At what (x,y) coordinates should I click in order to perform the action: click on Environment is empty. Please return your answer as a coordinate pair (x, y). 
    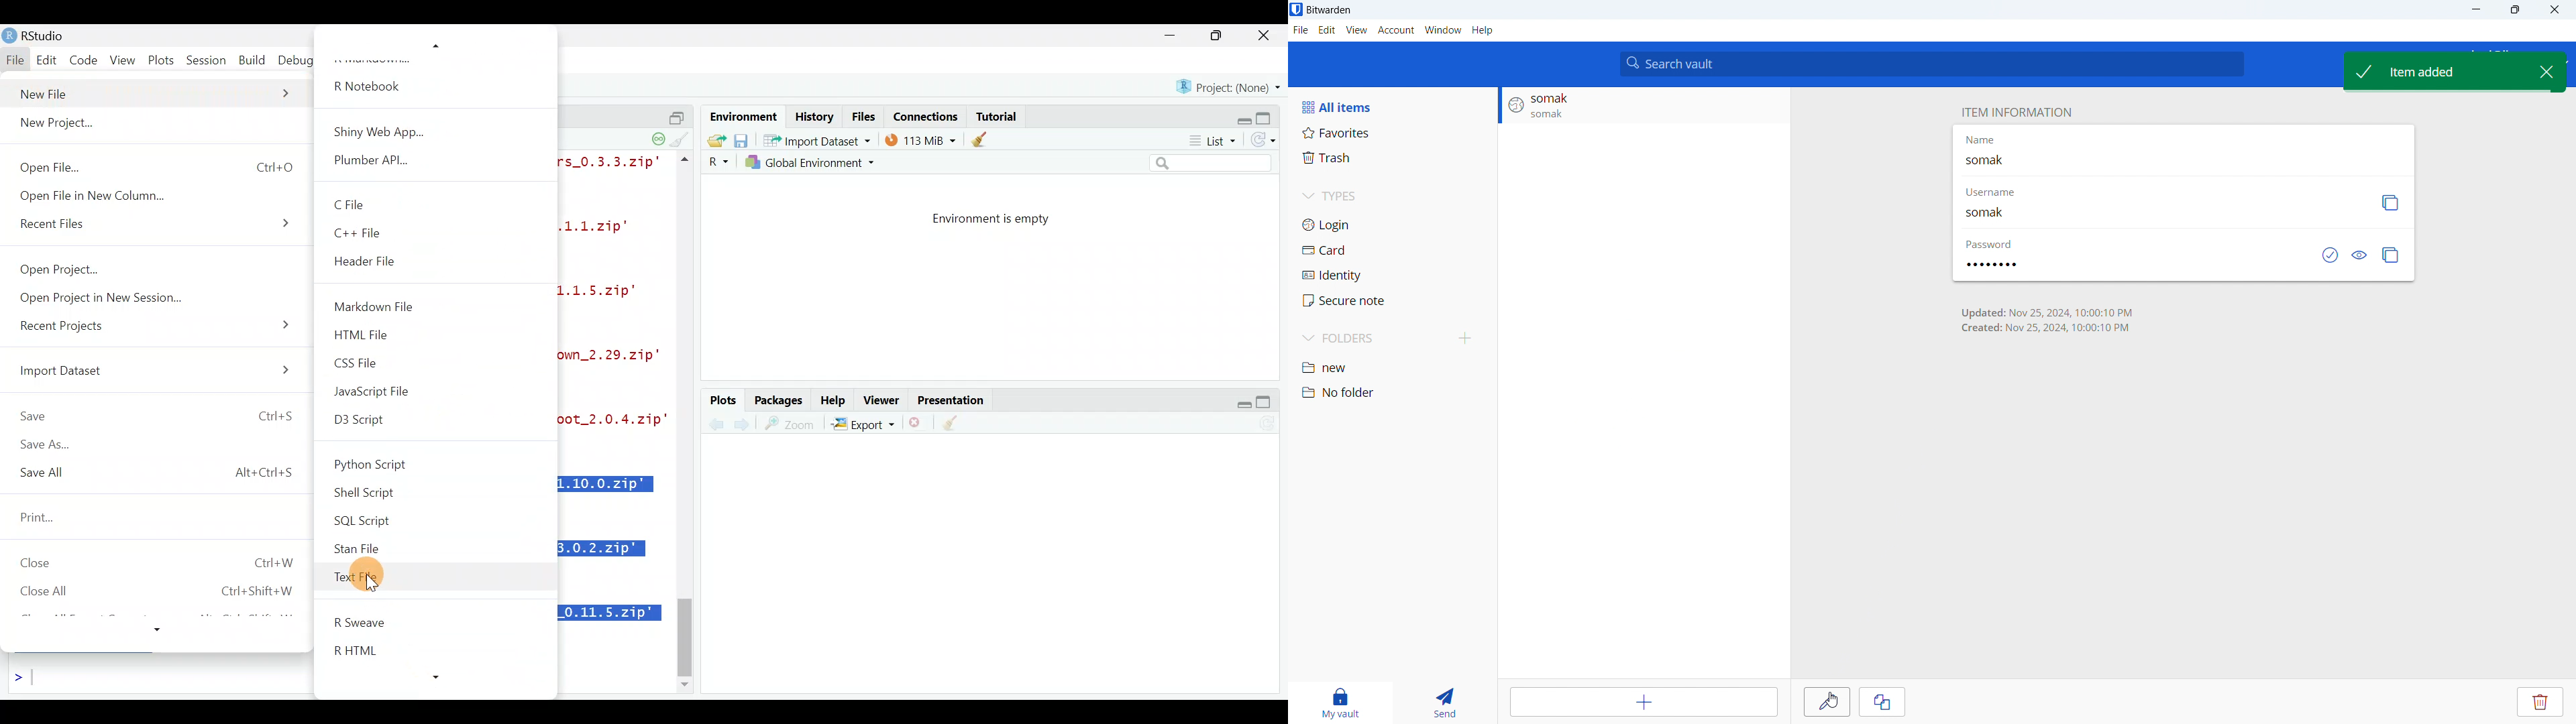
    Looking at the image, I should click on (1002, 219).